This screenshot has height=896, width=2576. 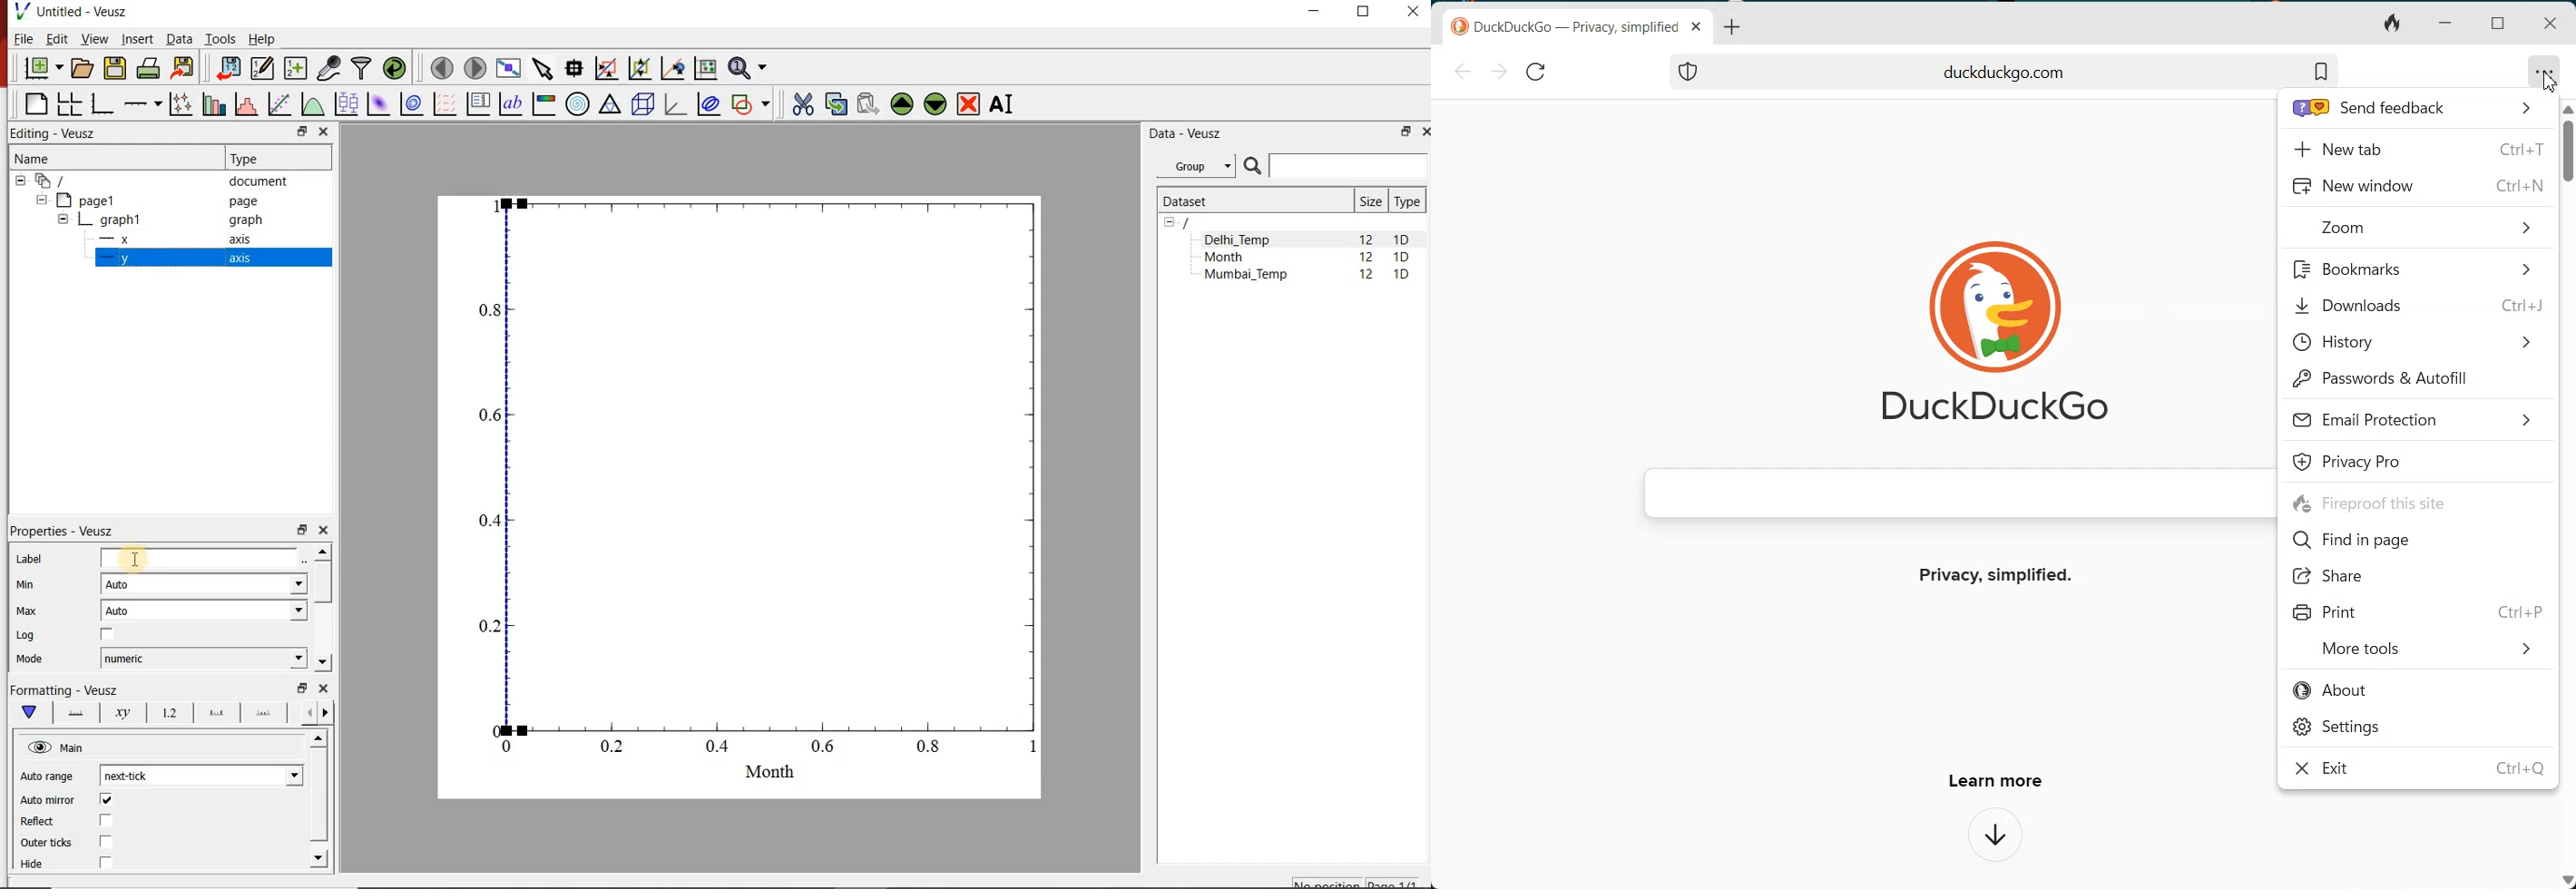 I want to click on paste widget from the clipboard, so click(x=869, y=103).